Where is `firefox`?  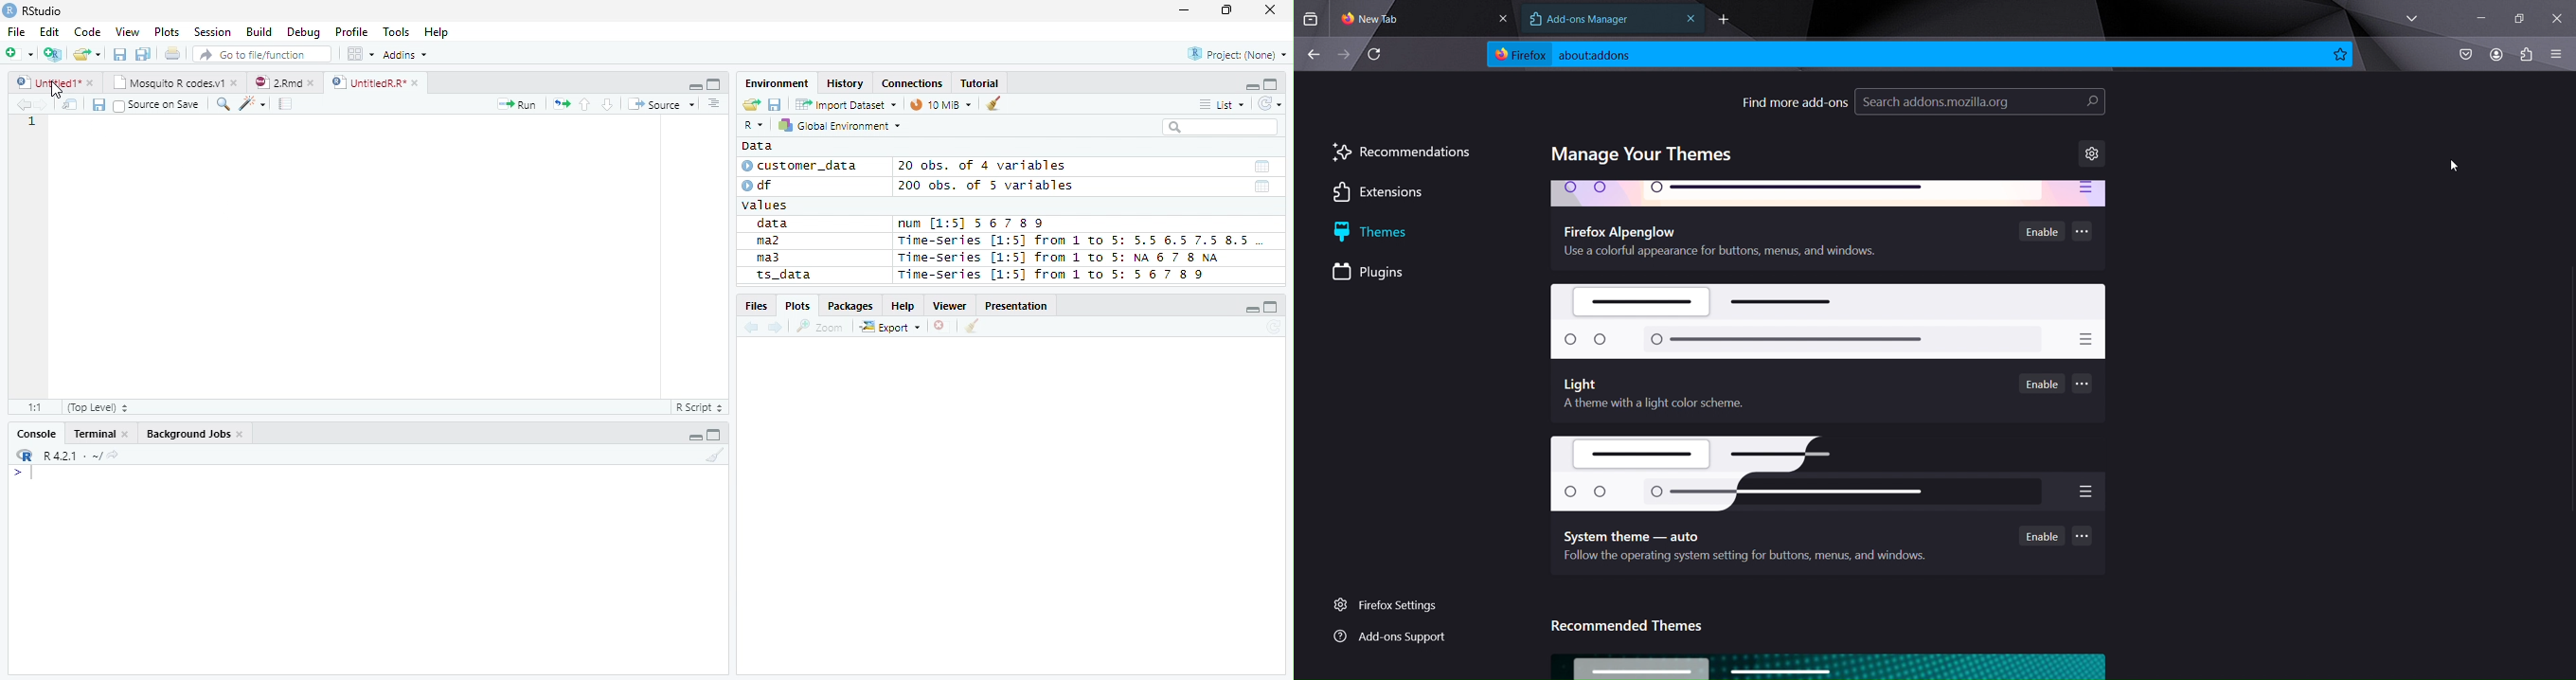 firefox is located at coordinates (1519, 54).